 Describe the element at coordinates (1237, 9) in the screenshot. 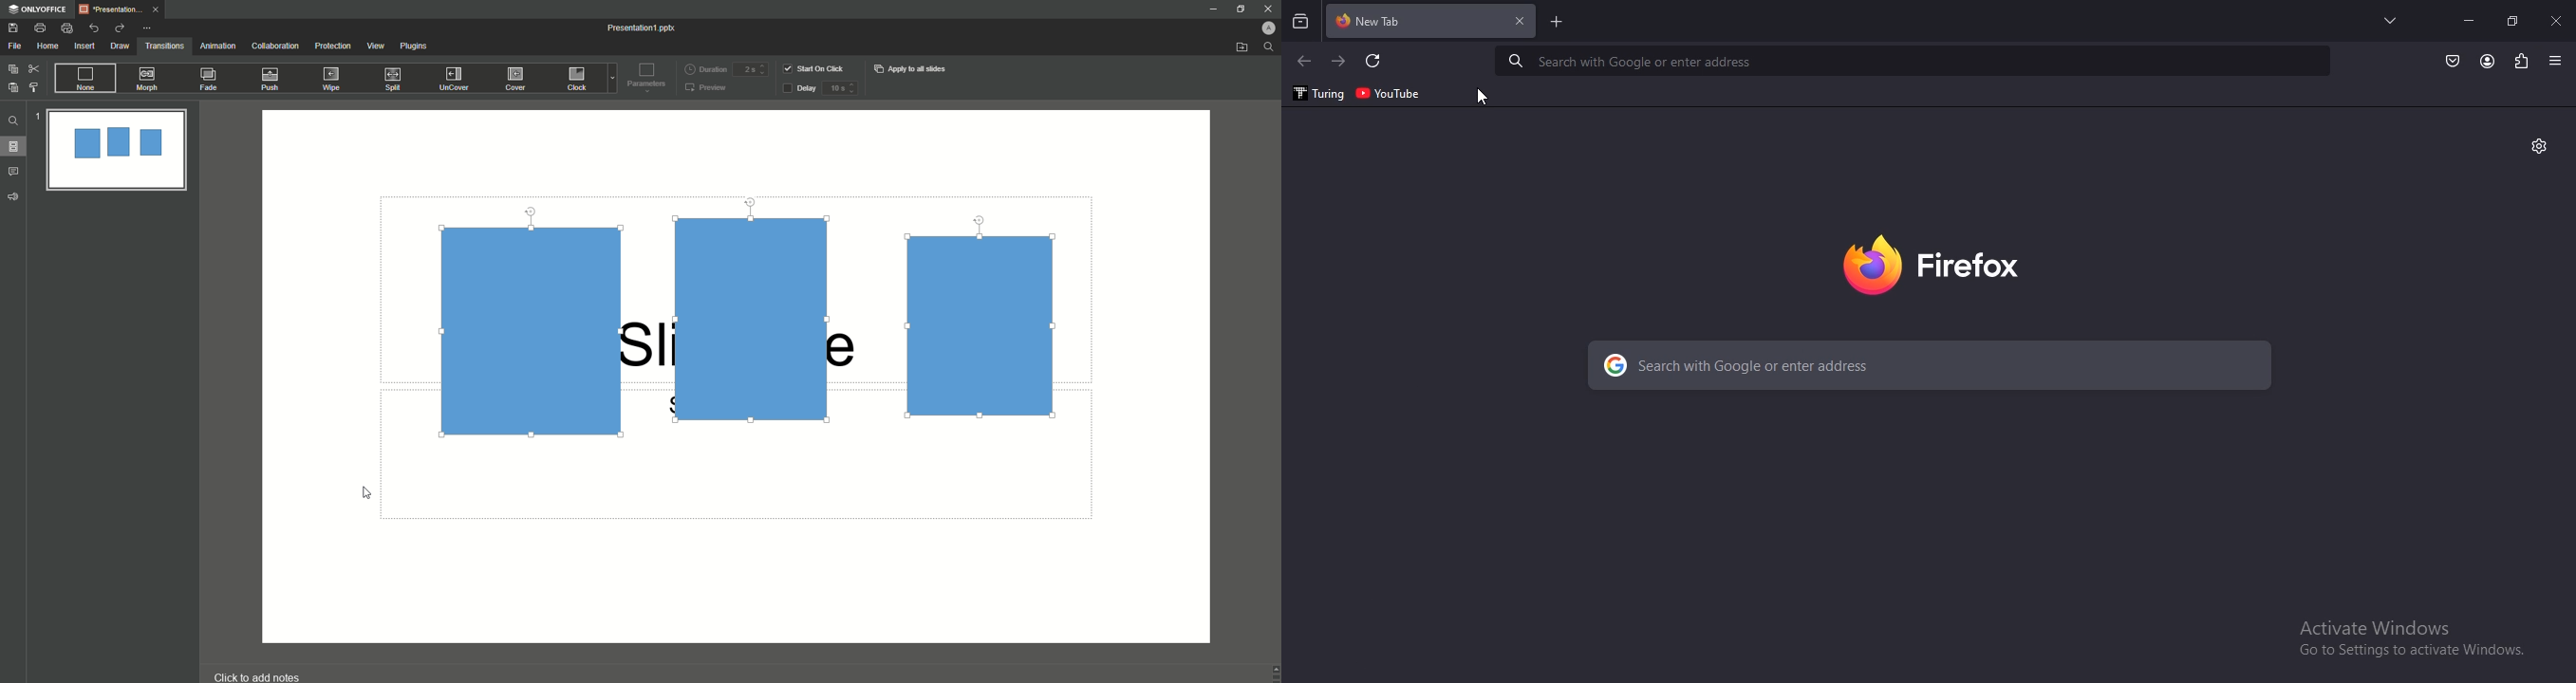

I see `Restore` at that location.